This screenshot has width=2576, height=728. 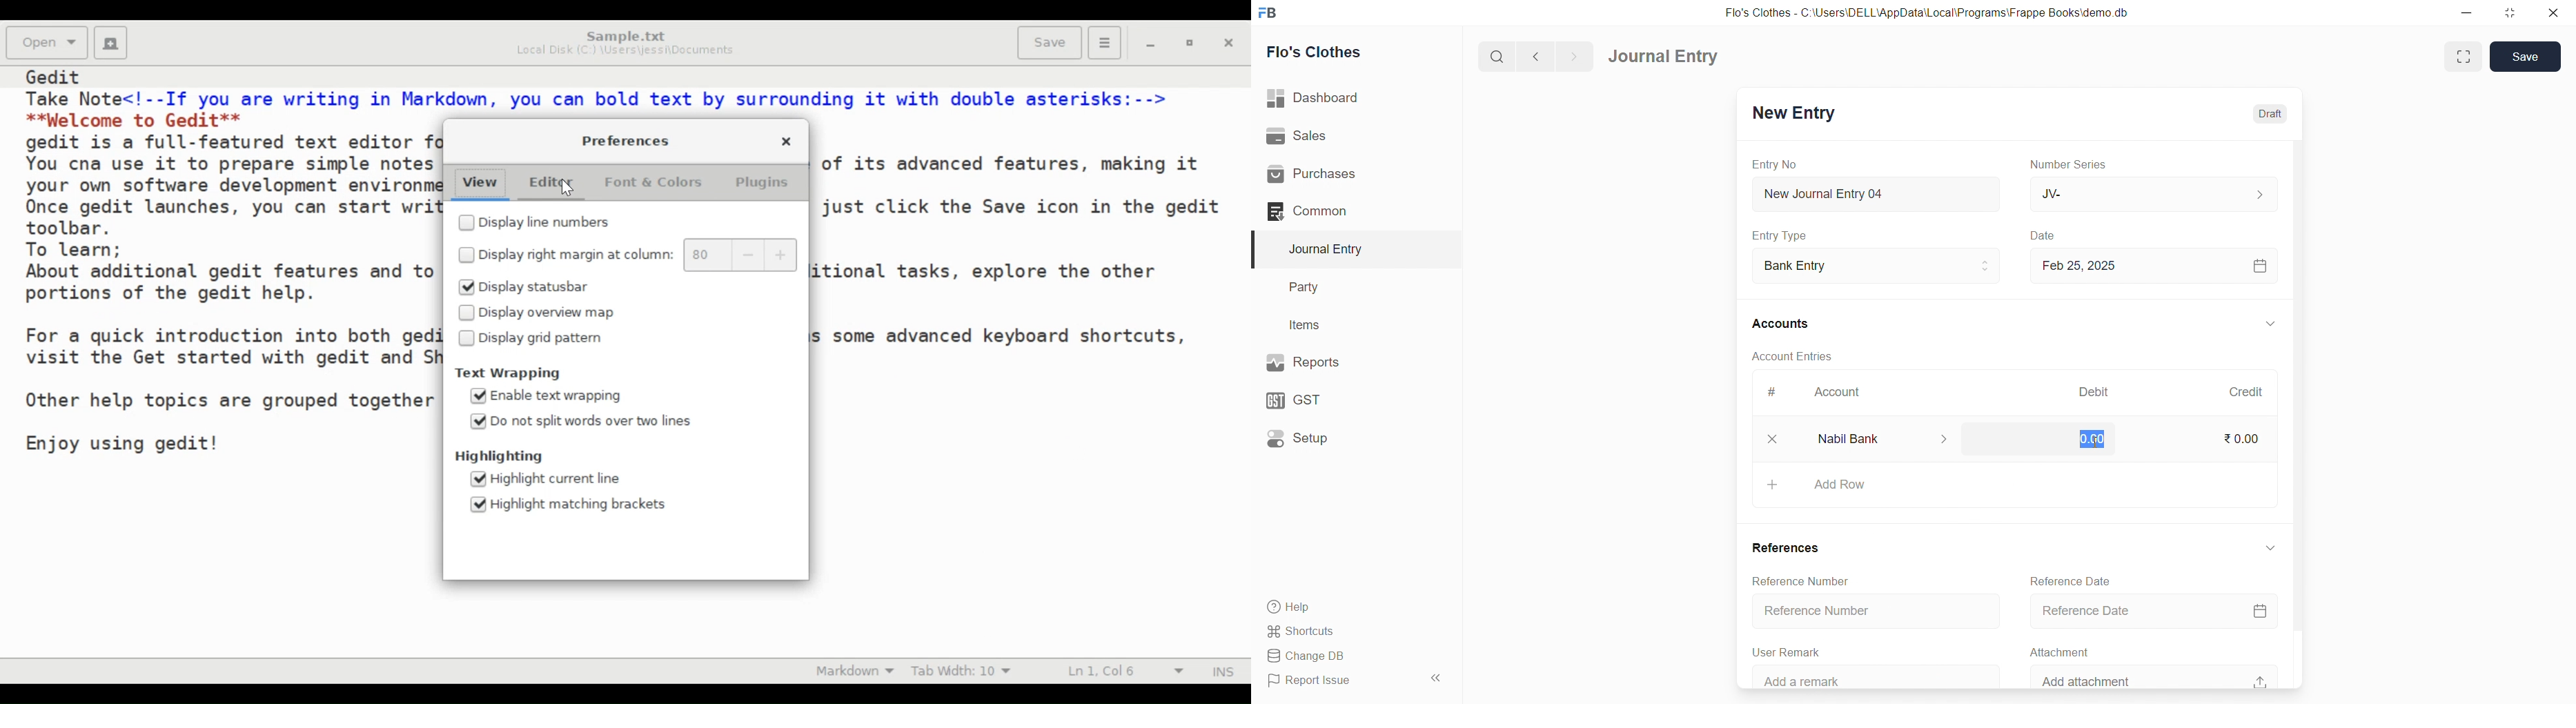 What do you see at coordinates (1346, 397) in the screenshot?
I see `GST` at bounding box center [1346, 397].